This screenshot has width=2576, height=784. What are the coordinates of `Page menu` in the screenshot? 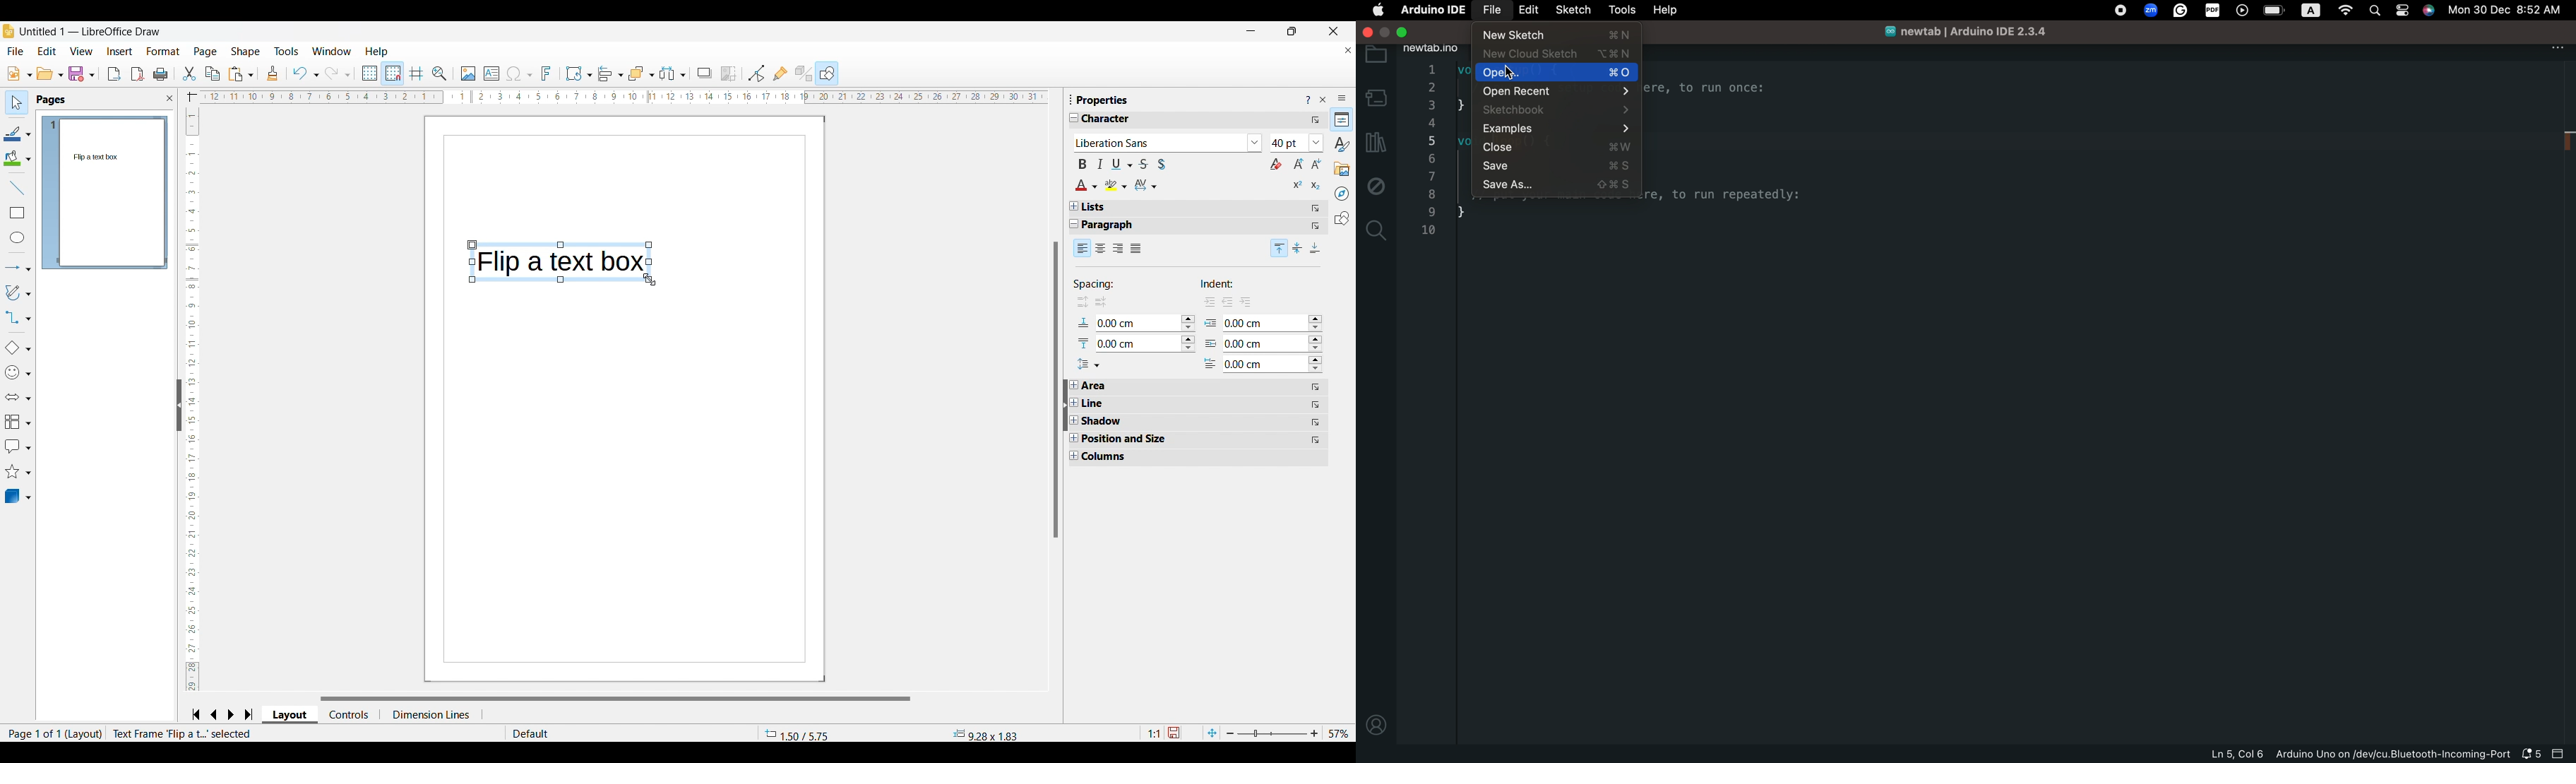 It's located at (205, 52).